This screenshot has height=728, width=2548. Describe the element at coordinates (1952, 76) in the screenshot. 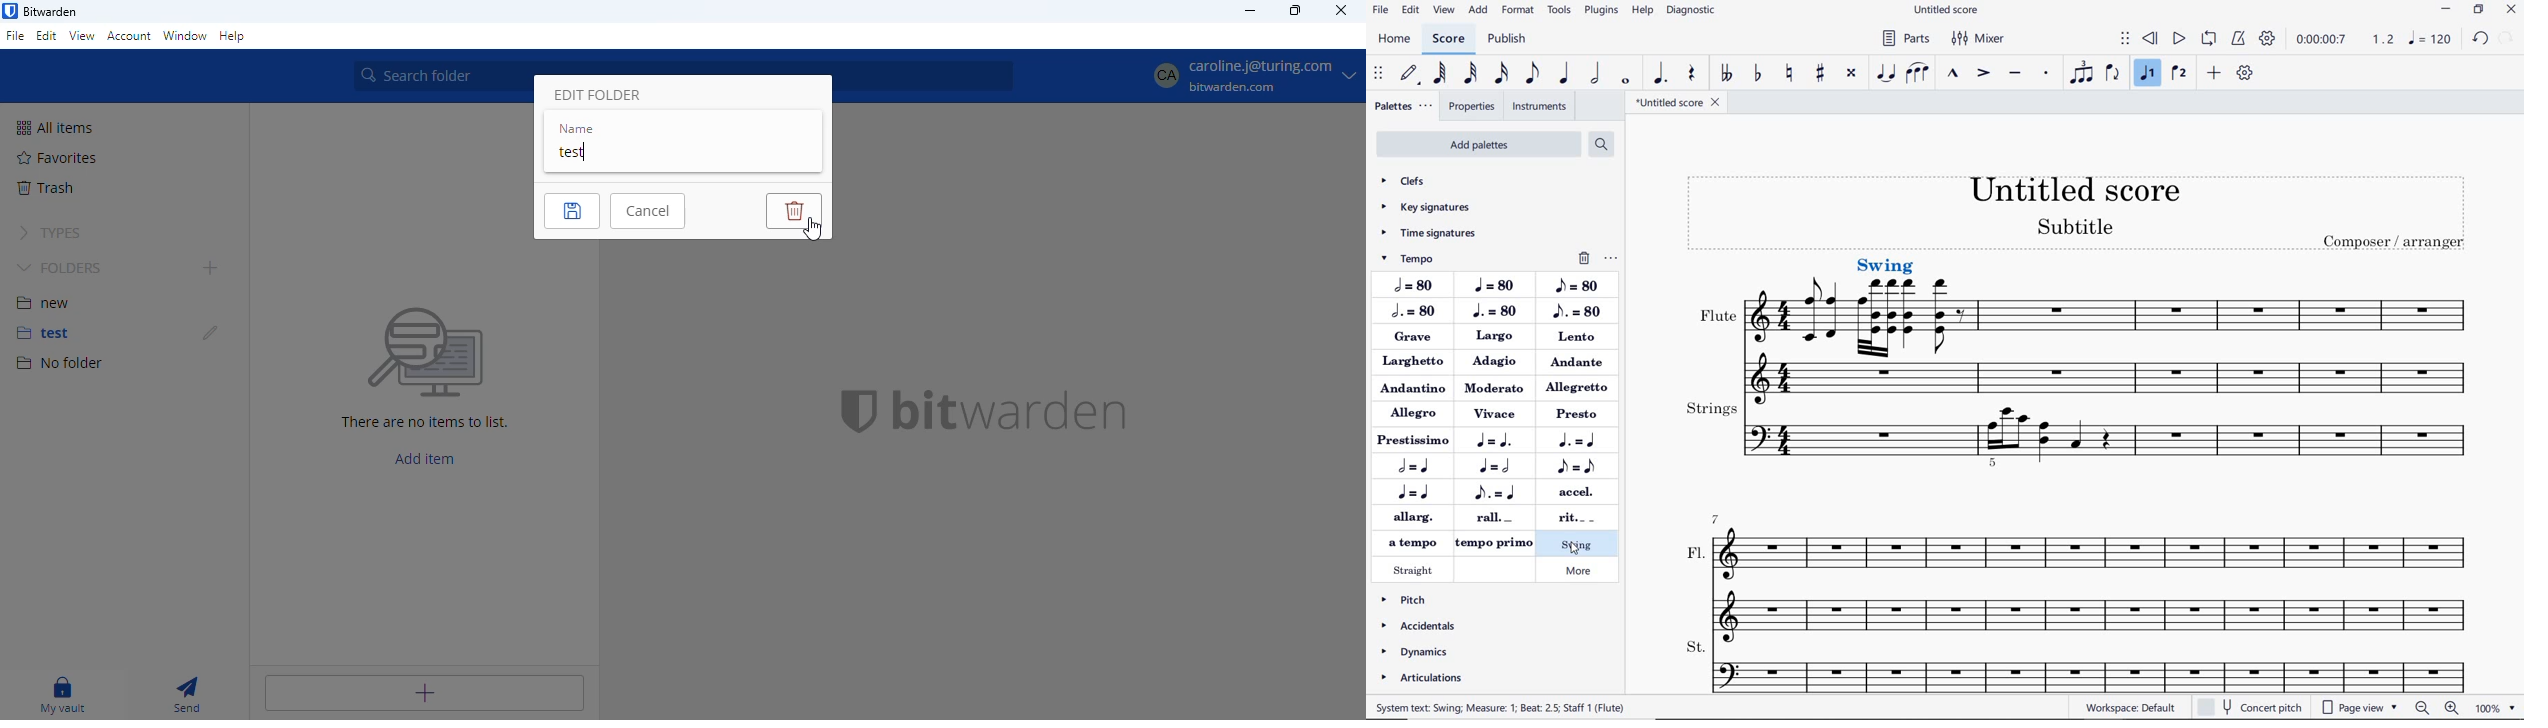

I see `MARCATO` at that location.